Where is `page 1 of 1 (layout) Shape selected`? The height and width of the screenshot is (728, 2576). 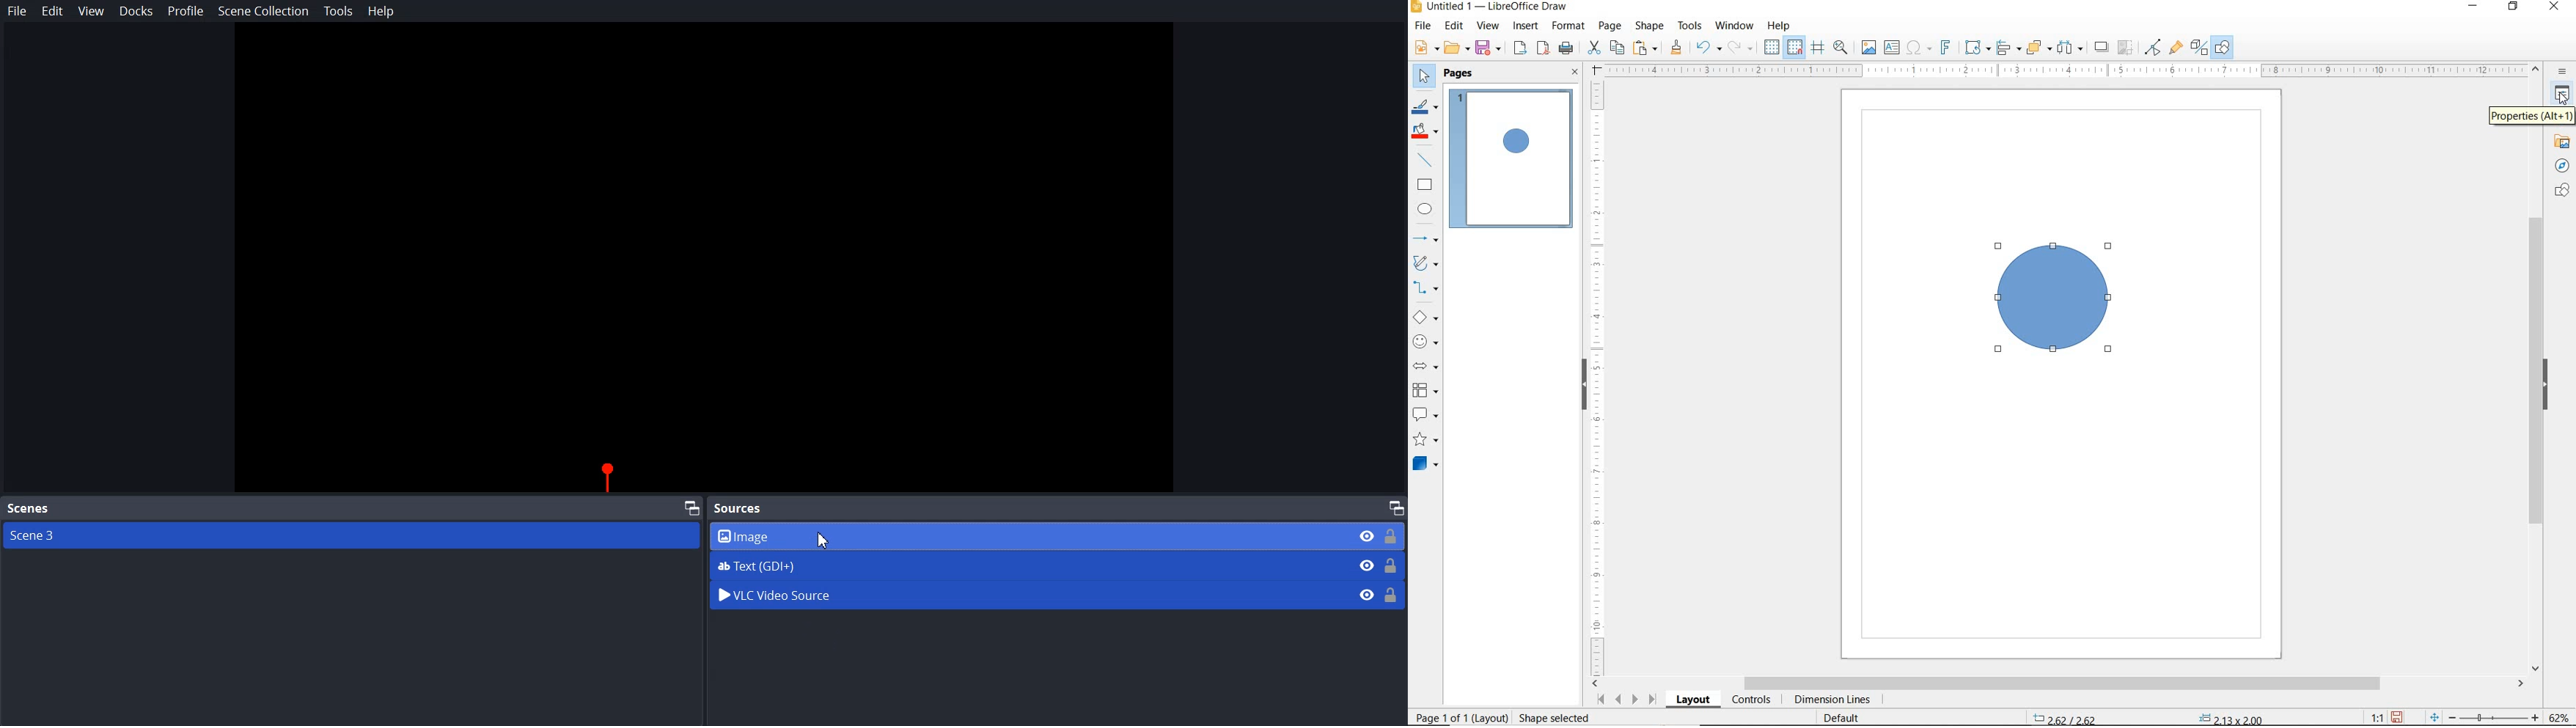 page 1 of 1 (layout) Shape selected is located at coordinates (1507, 719).